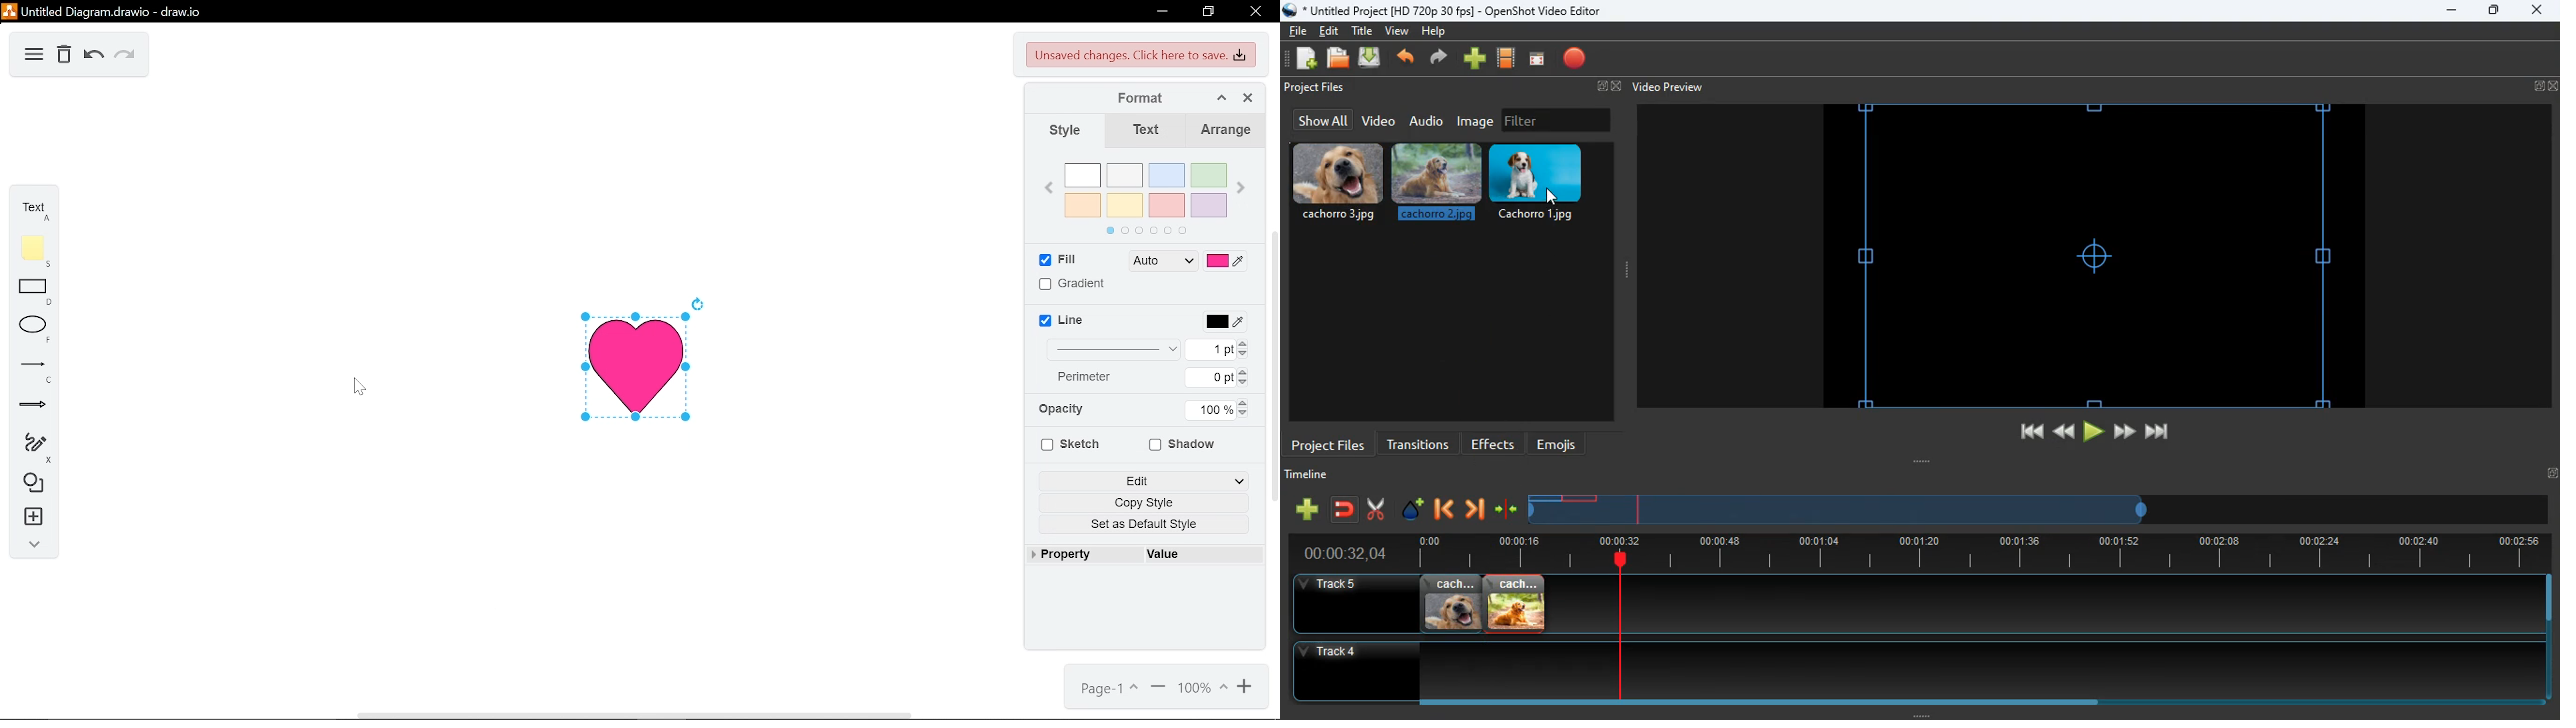  What do you see at coordinates (1150, 525) in the screenshot?
I see `set as default style` at bounding box center [1150, 525].